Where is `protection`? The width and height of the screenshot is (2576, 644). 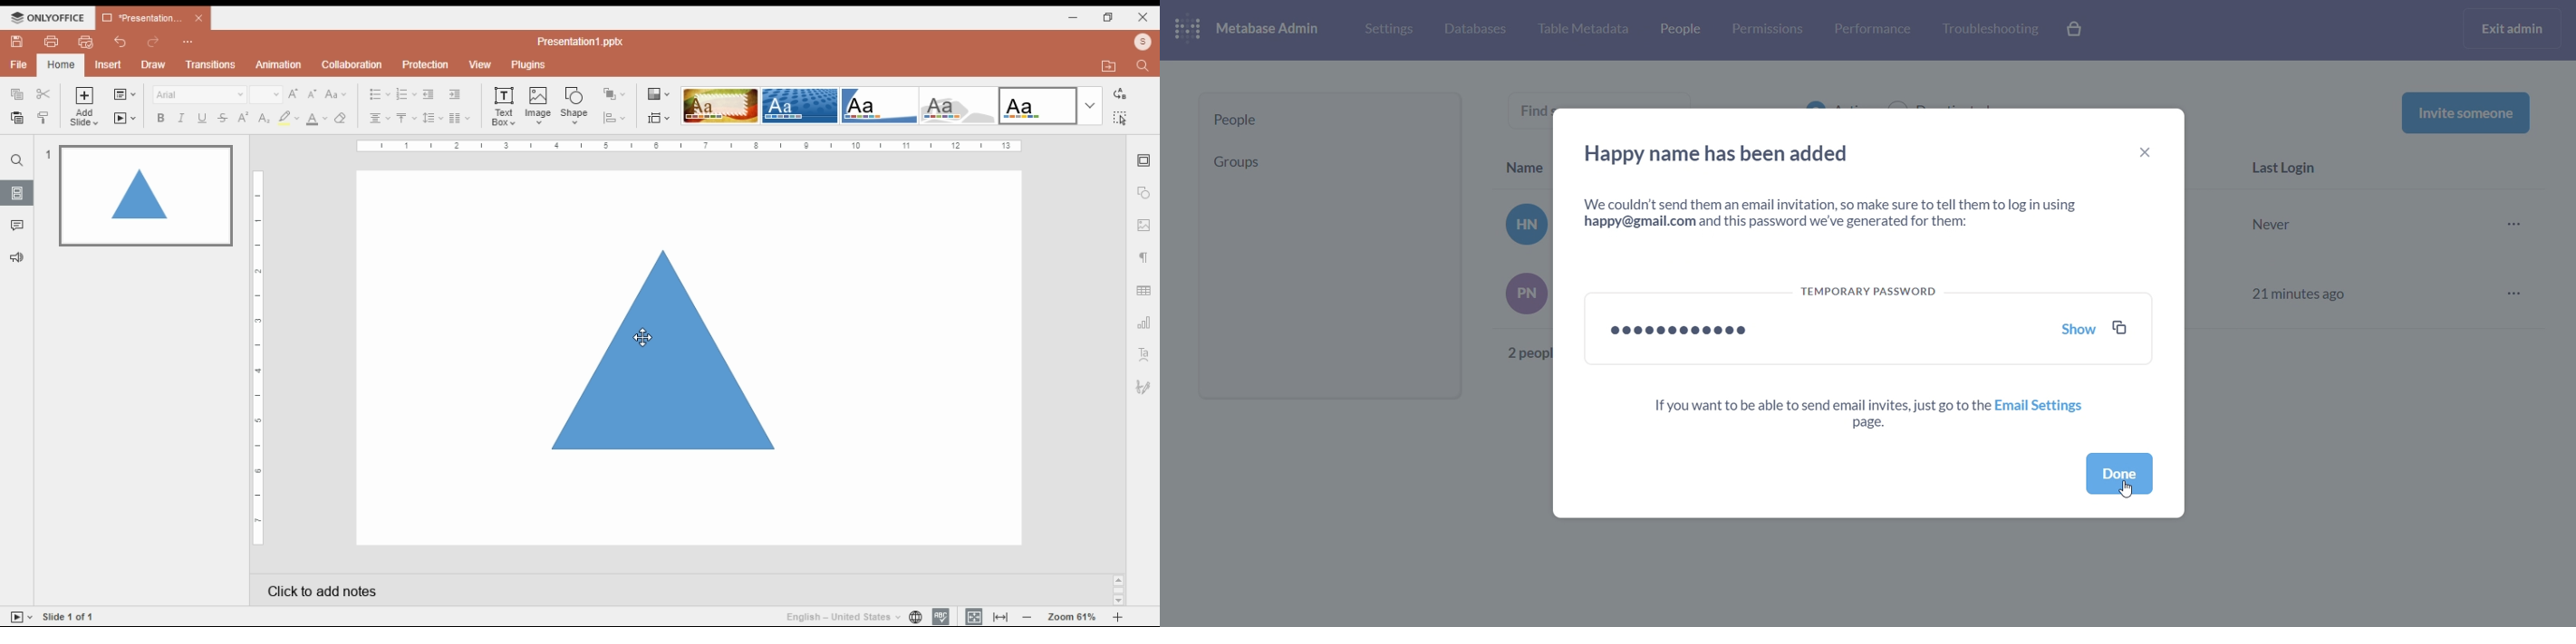
protection is located at coordinates (428, 64).